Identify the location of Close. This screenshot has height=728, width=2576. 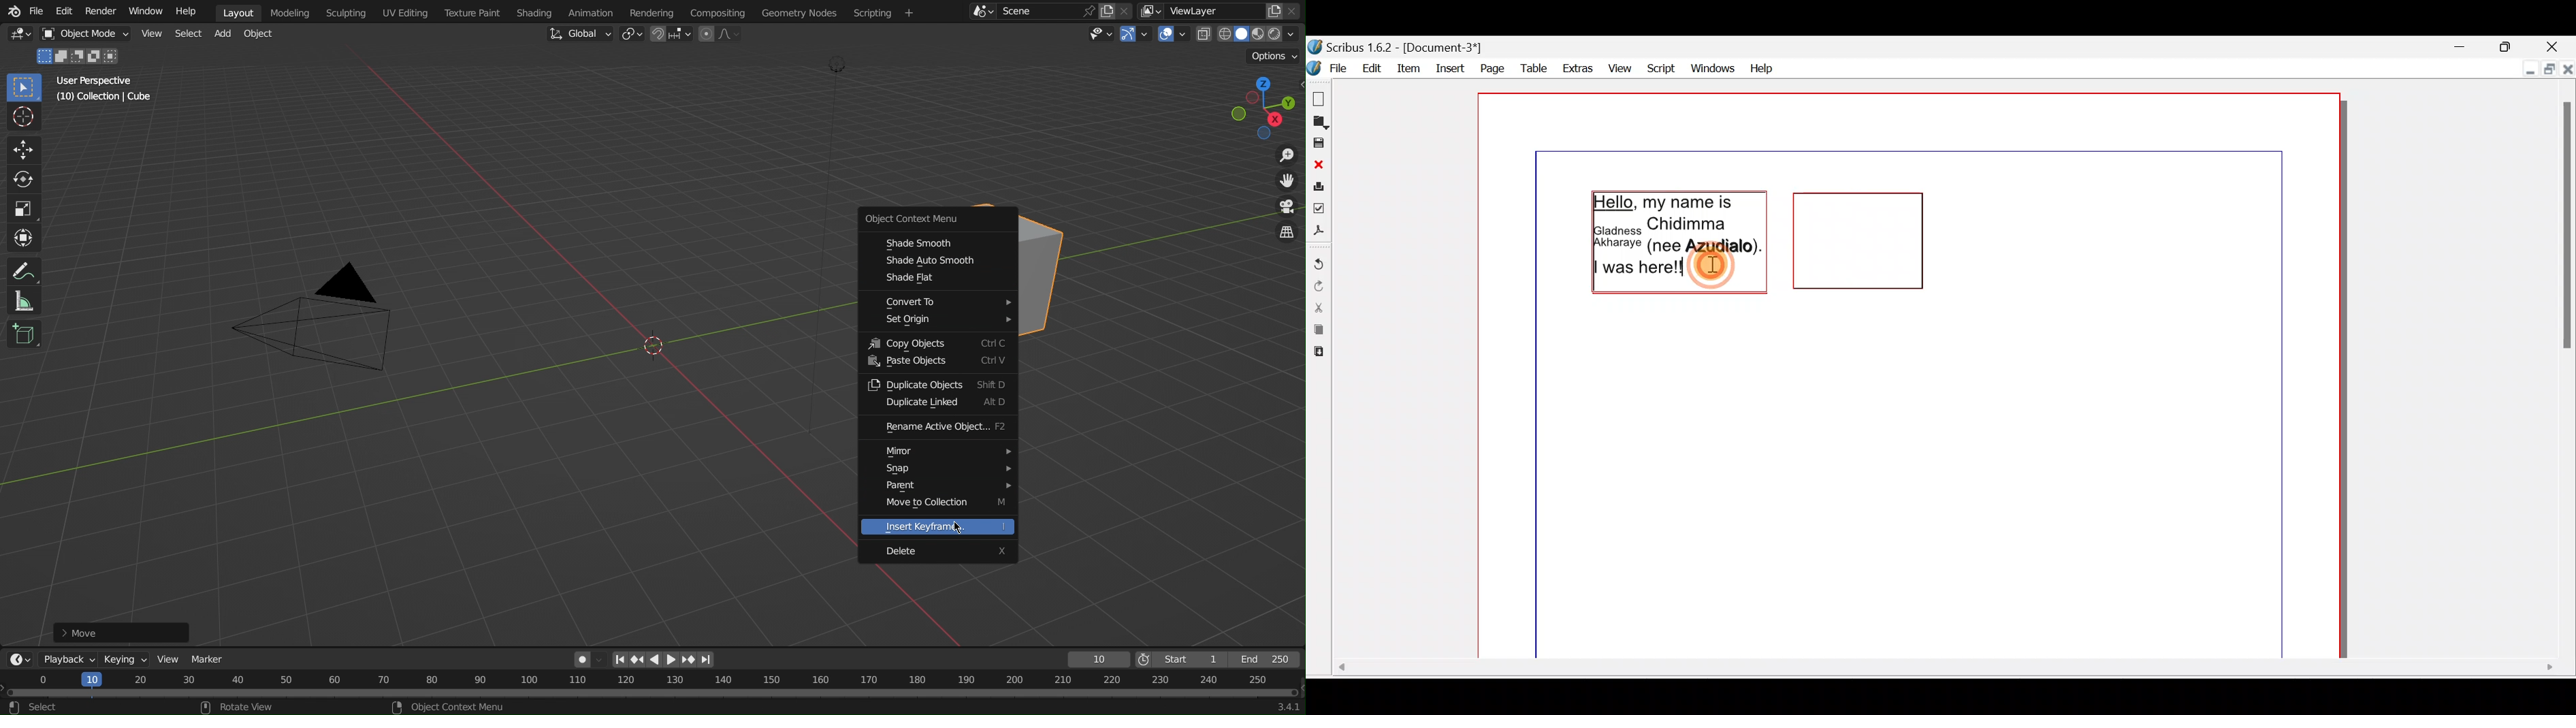
(2568, 66).